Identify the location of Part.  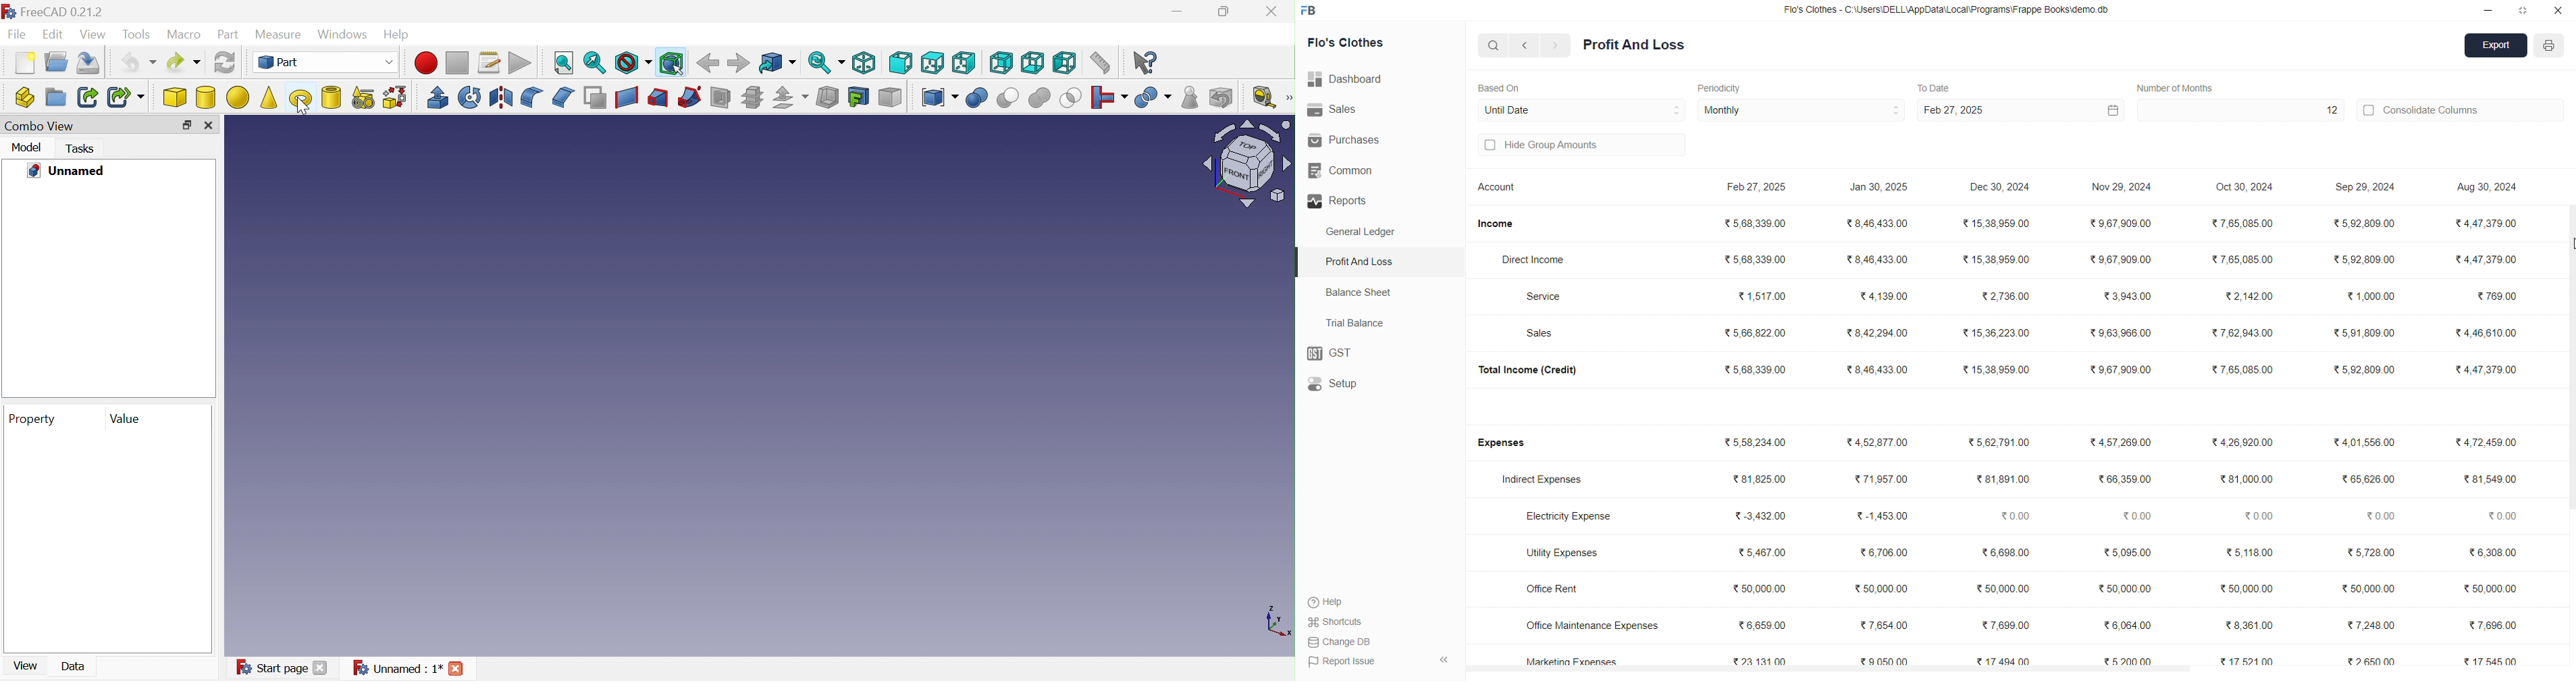
(330, 61).